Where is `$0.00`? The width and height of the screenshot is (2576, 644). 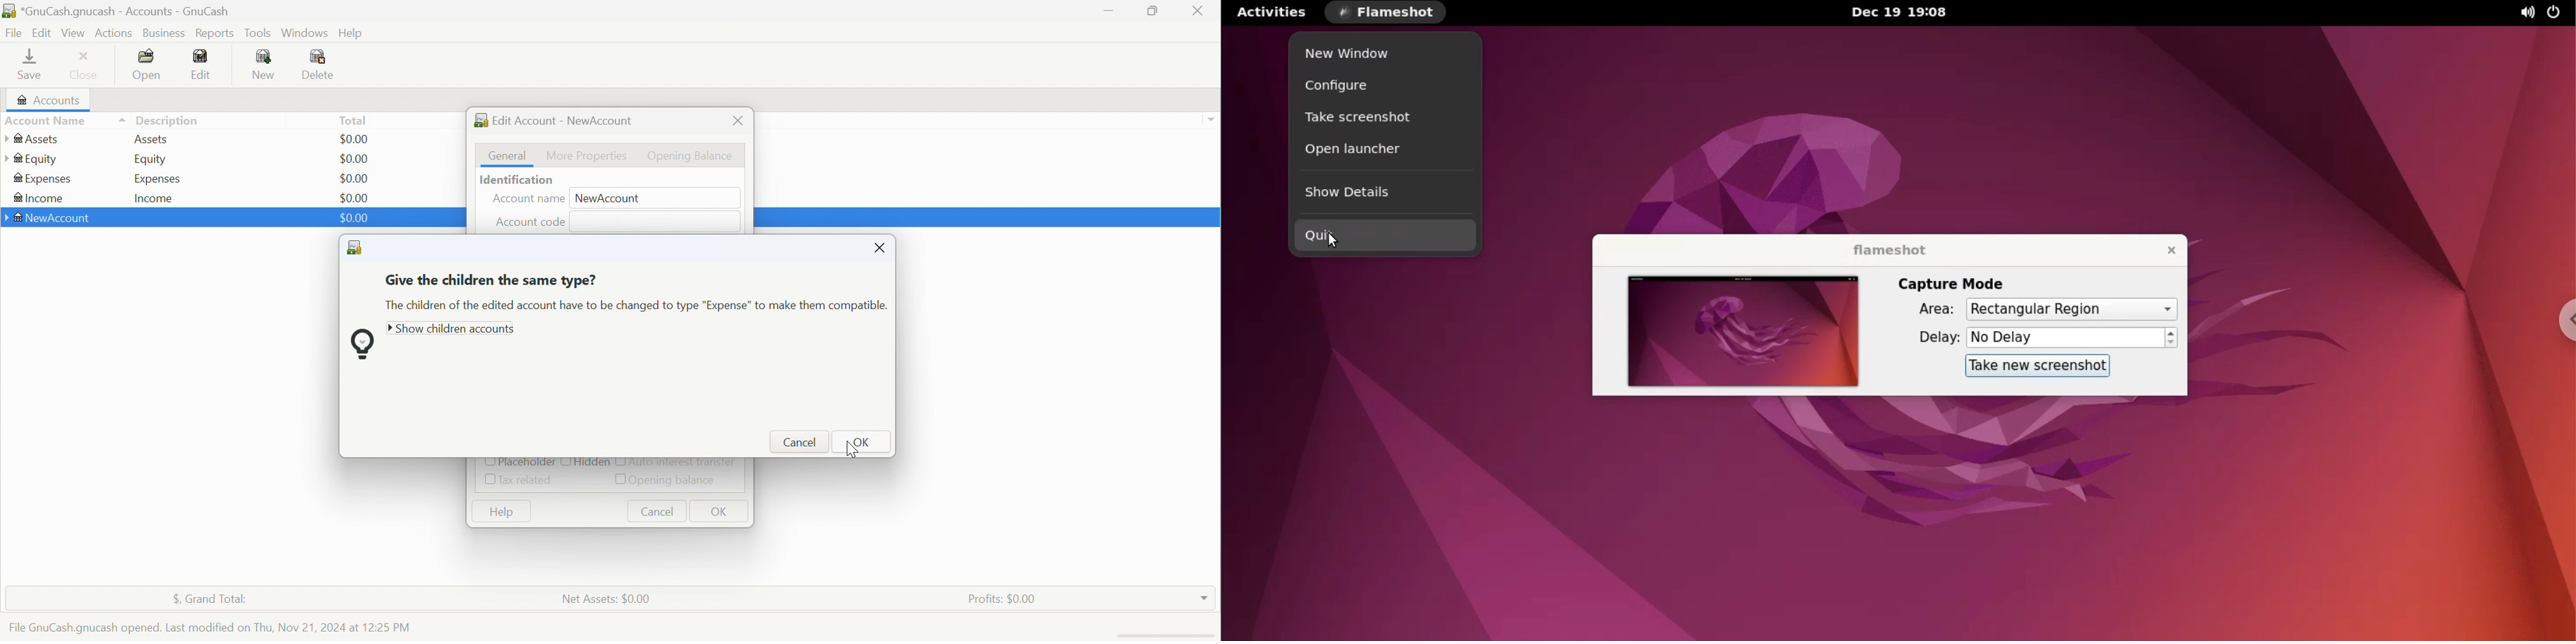
$0.00 is located at coordinates (354, 198).